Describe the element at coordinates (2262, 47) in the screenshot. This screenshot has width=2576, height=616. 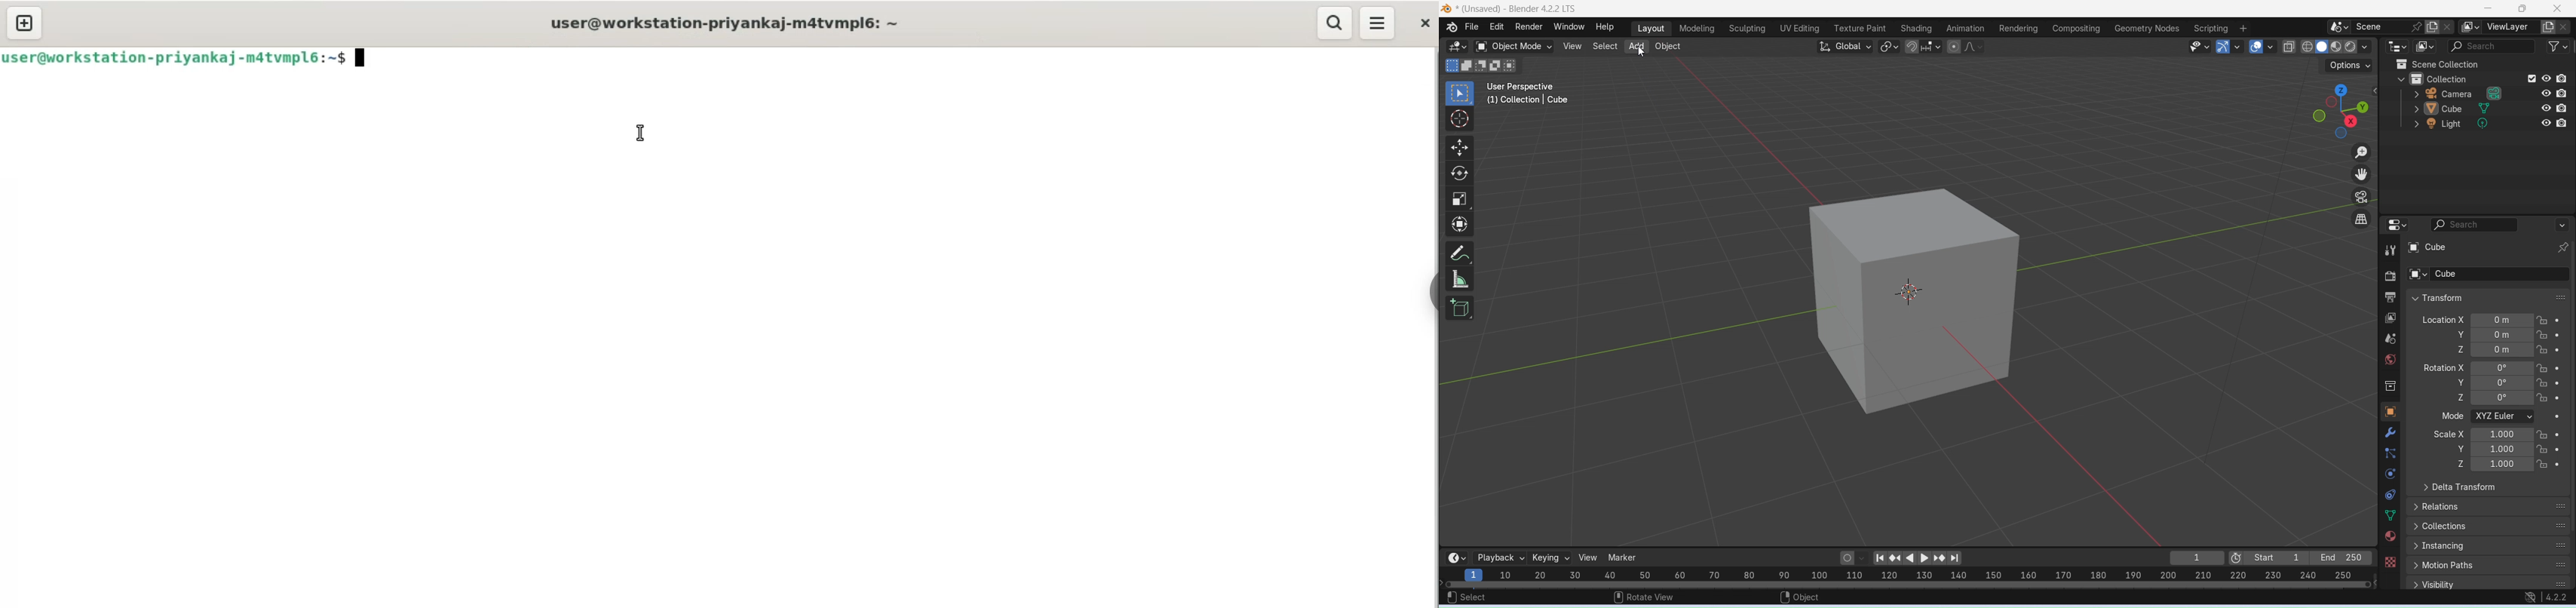
I see `Show overlays` at that location.